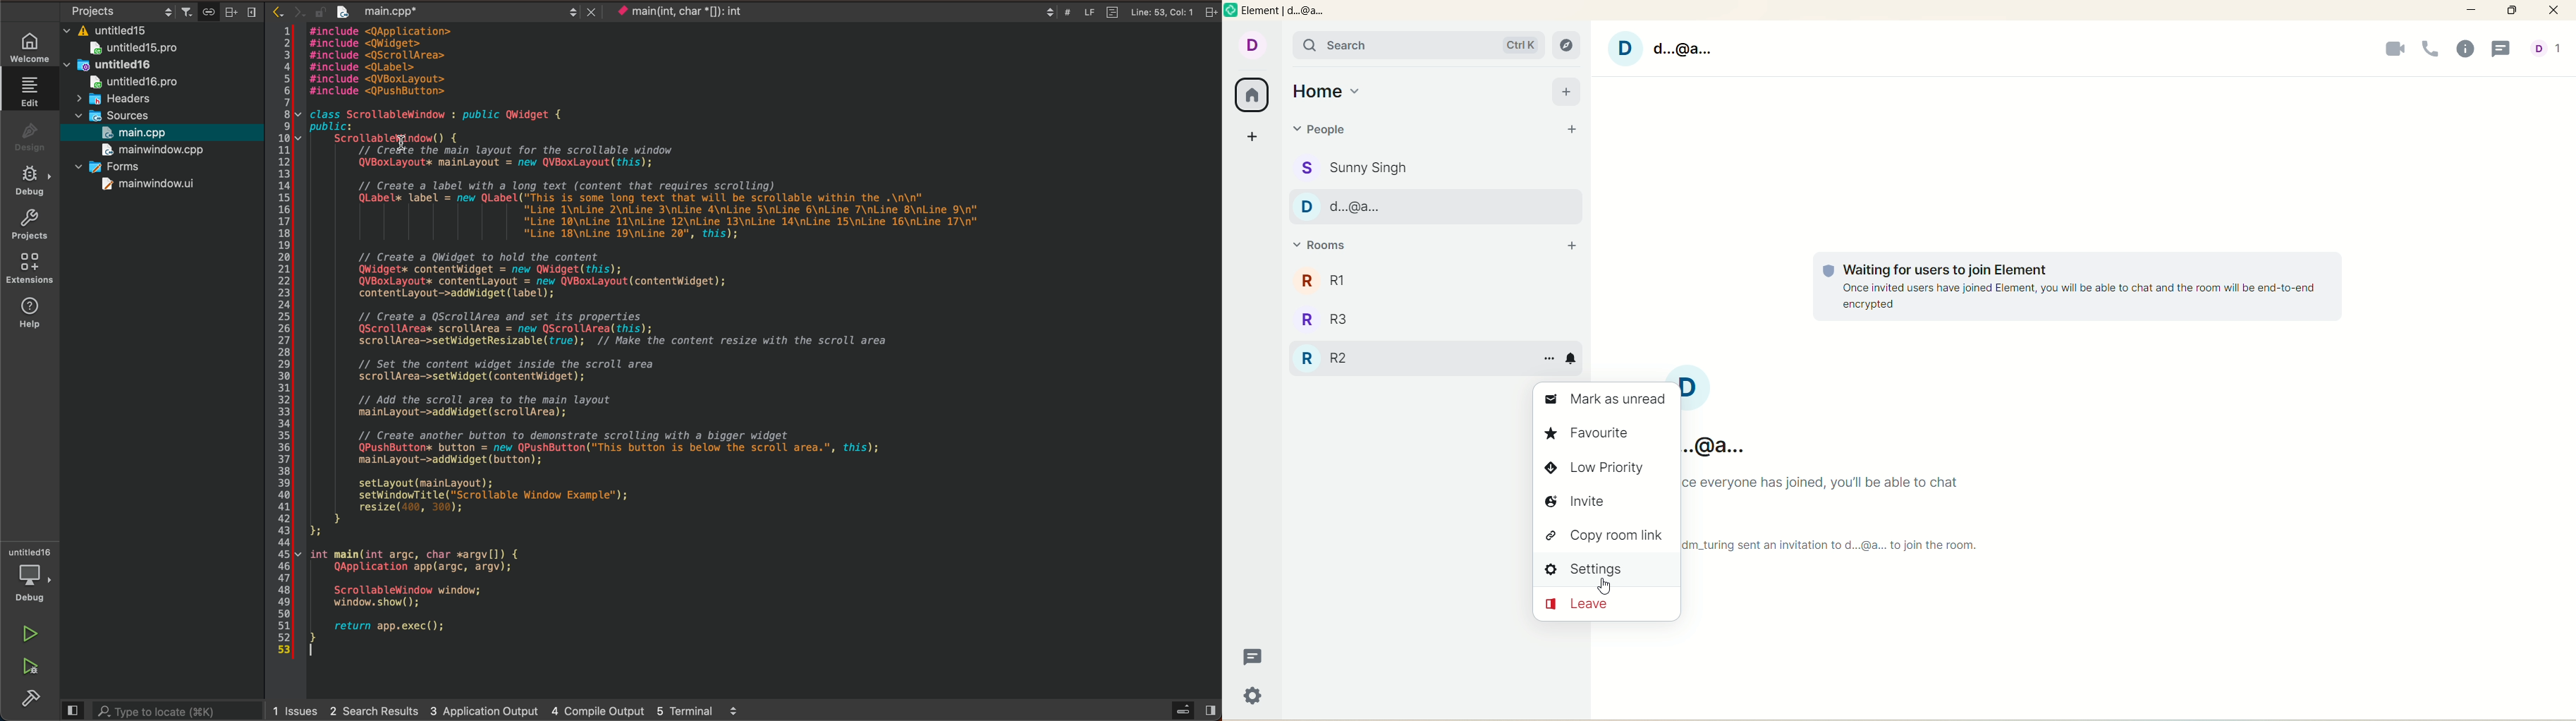  Describe the element at coordinates (1849, 518) in the screenshot. I see `text` at that location.